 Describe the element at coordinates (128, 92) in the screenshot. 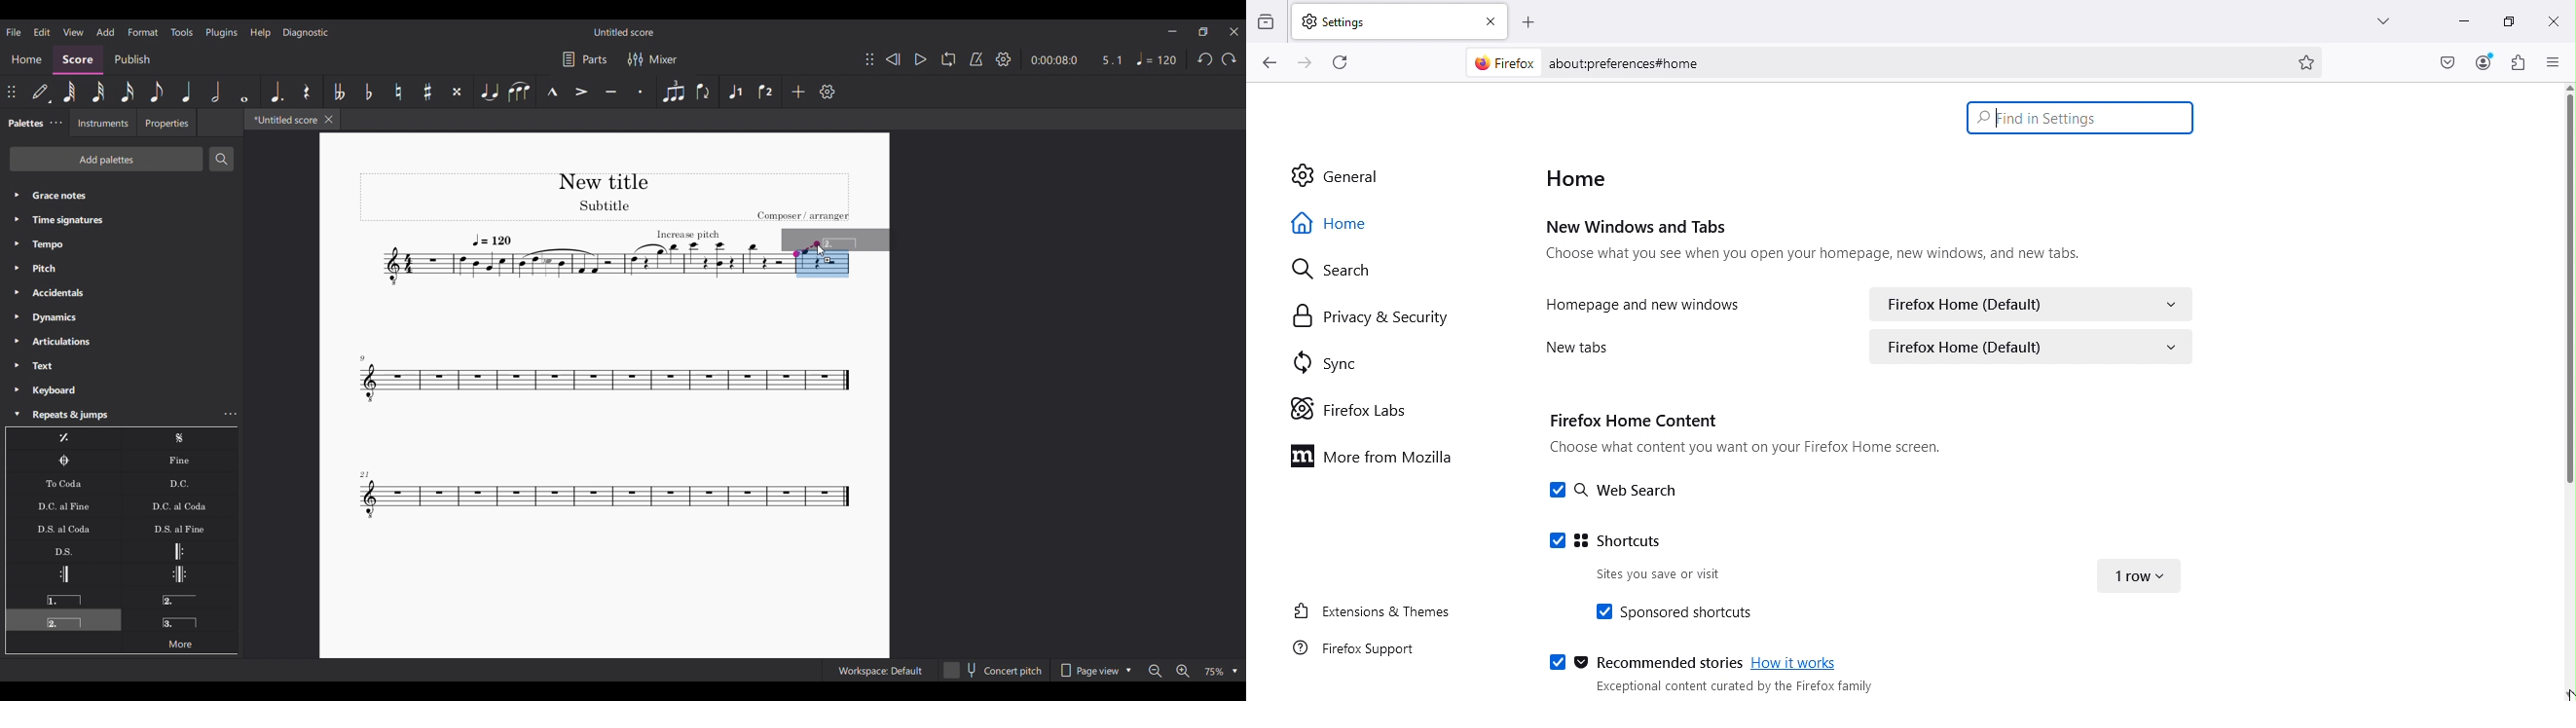

I see `16th note` at that location.